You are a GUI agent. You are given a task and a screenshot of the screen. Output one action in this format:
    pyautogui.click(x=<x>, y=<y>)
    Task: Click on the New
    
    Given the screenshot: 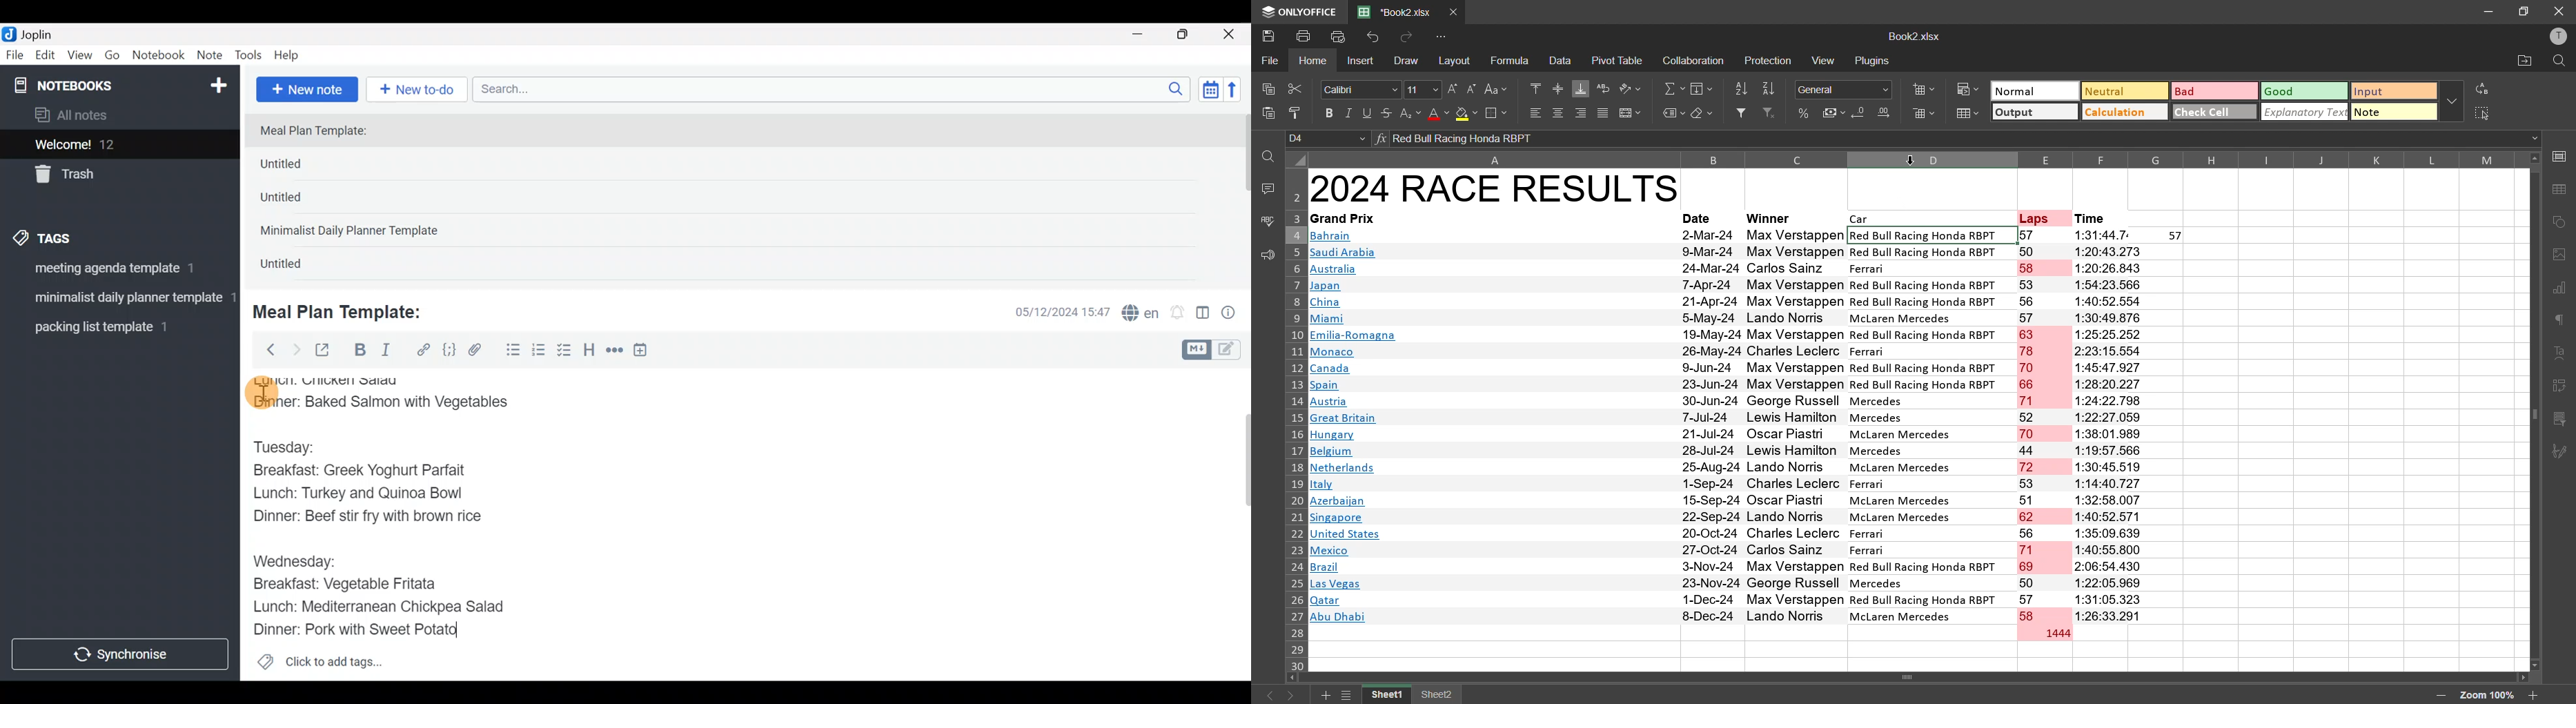 What is the action you would take?
    pyautogui.click(x=218, y=83)
    